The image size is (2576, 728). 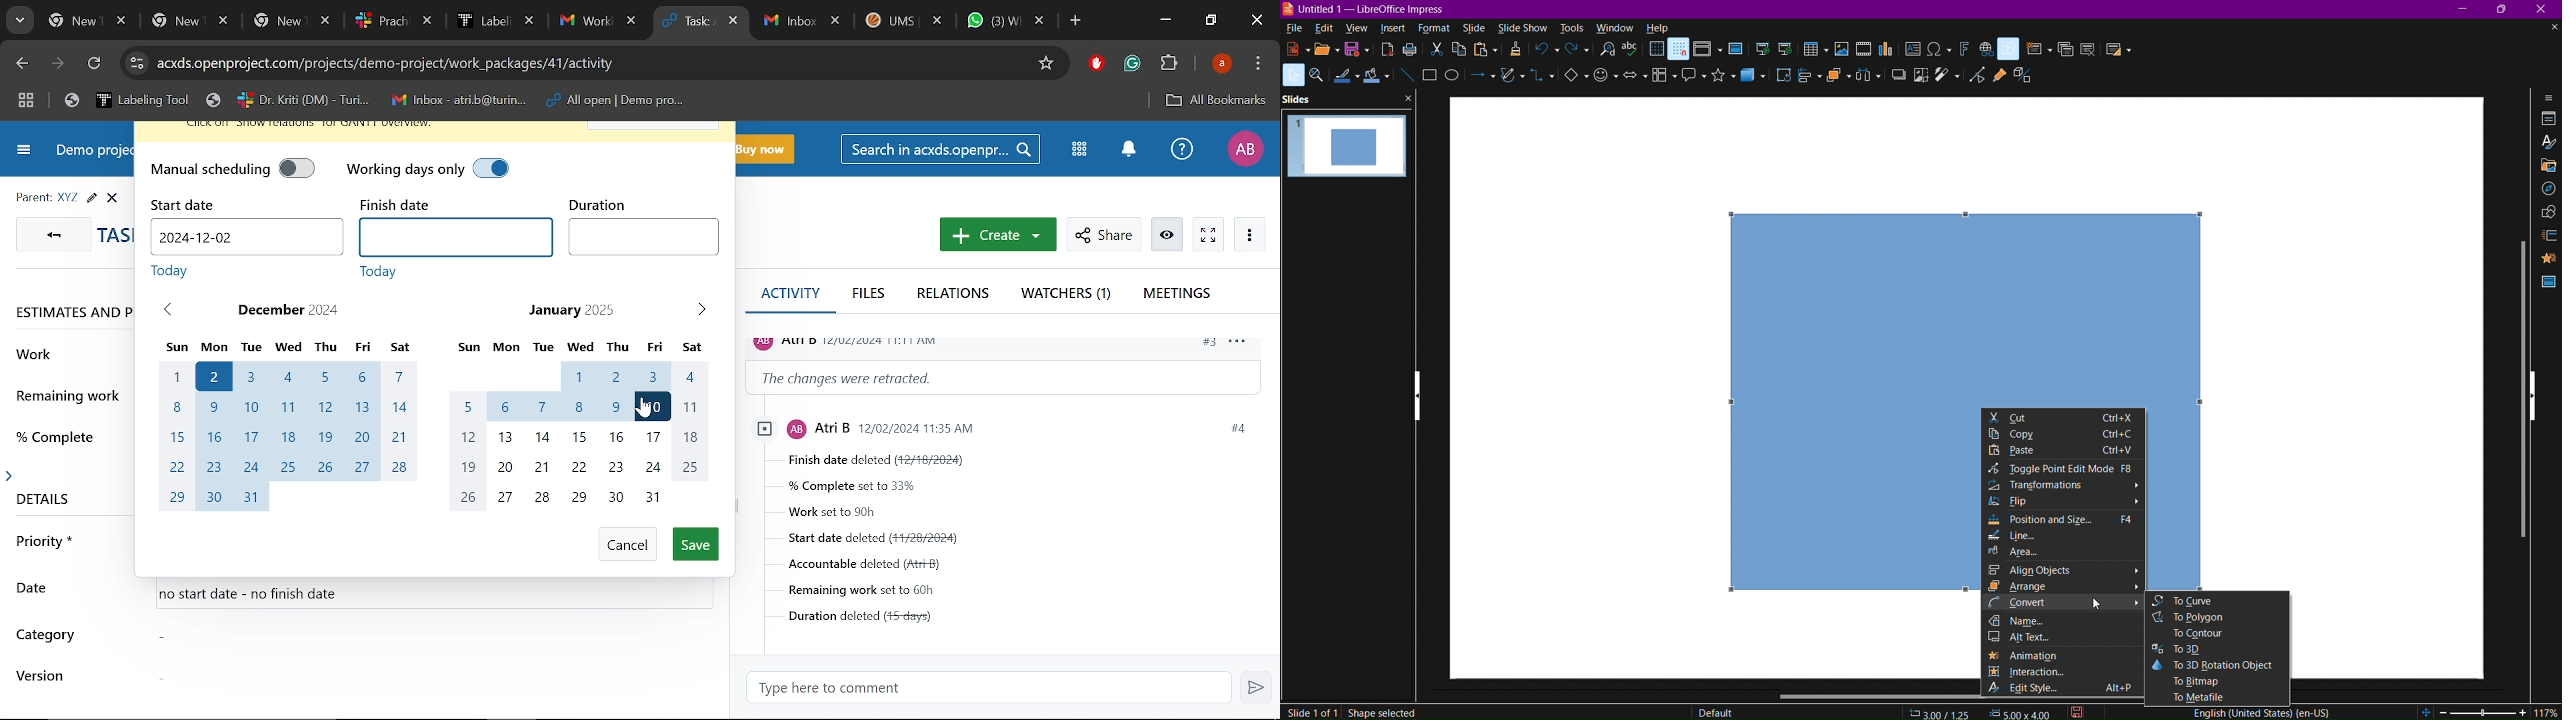 I want to click on Block Arrows, so click(x=1633, y=81).